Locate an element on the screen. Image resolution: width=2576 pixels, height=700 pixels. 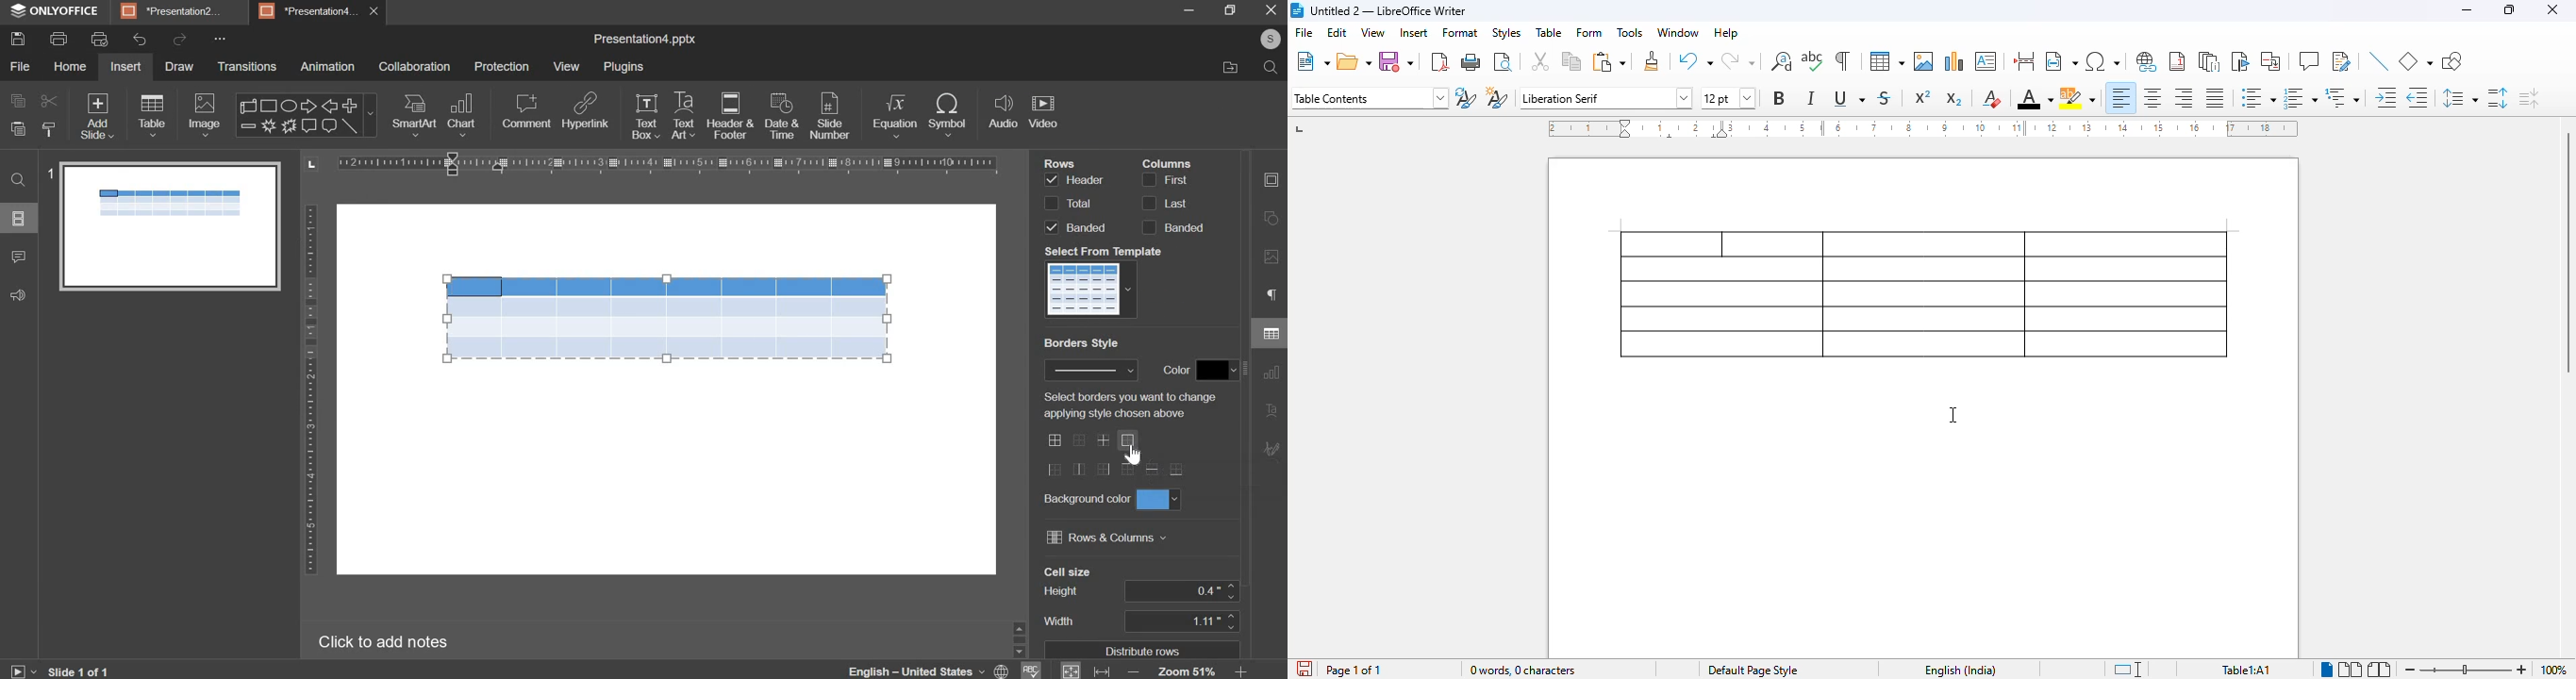
insert is located at coordinates (1414, 32).